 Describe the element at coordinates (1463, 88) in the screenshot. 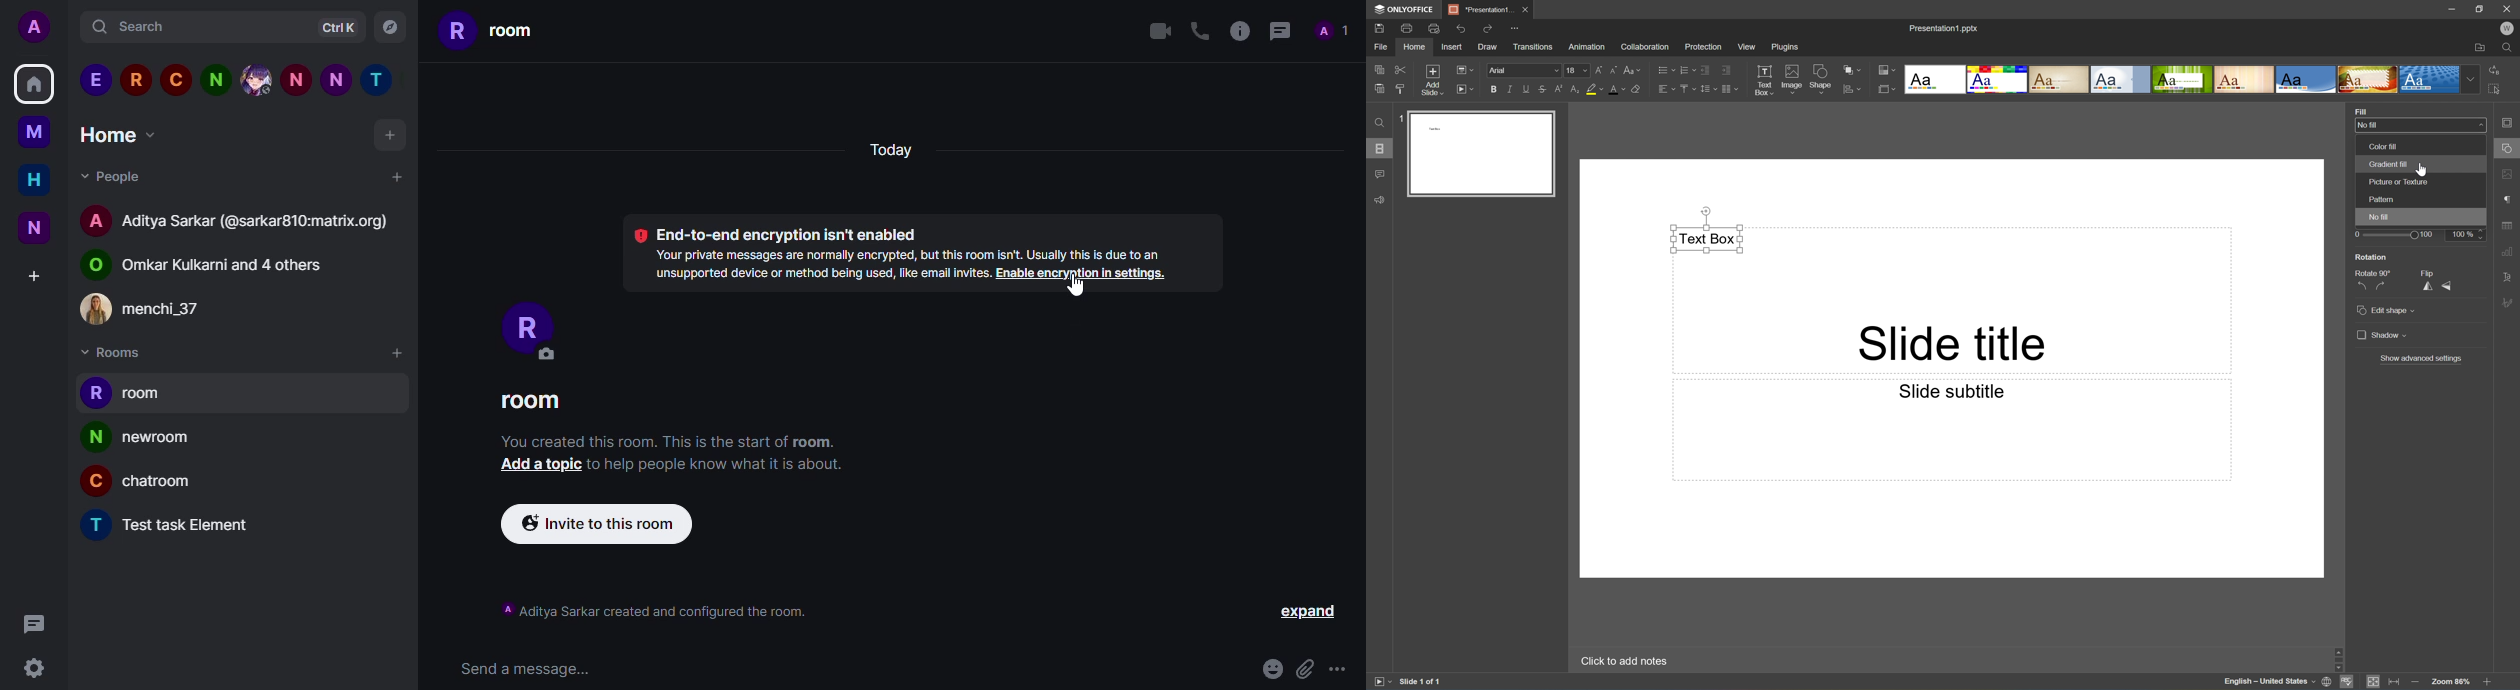

I see `Start Slideshow` at that location.